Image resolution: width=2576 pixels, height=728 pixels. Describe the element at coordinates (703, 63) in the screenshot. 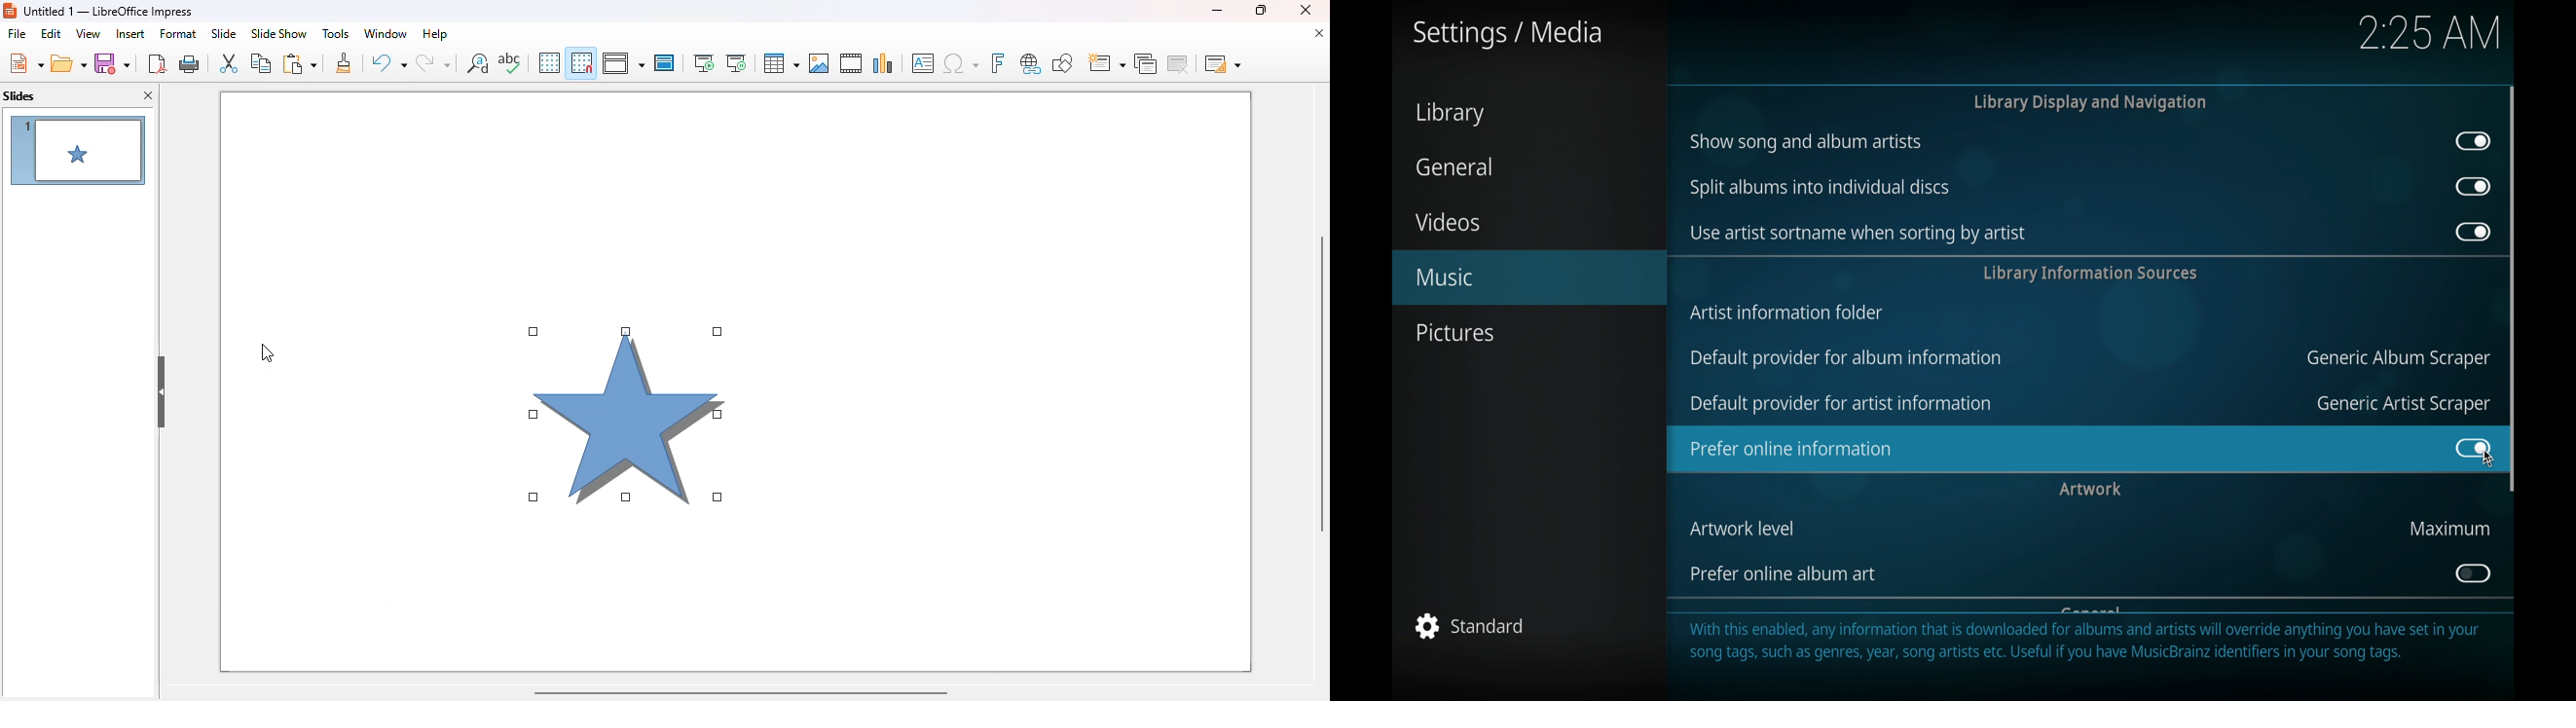

I see `start from first slide` at that location.